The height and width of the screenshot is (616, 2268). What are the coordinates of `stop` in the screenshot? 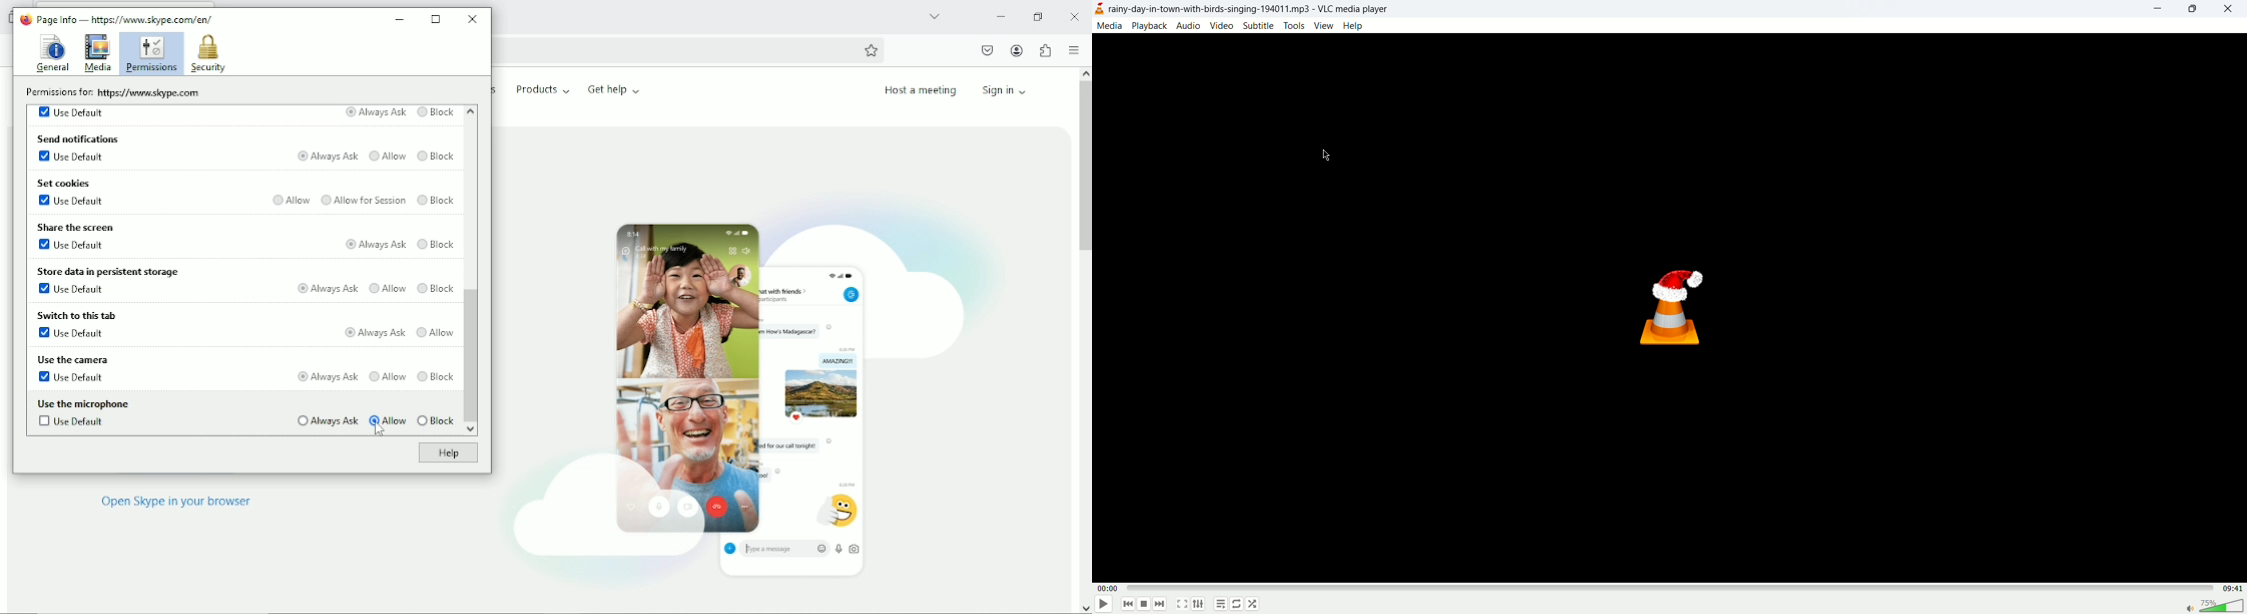 It's located at (1145, 604).